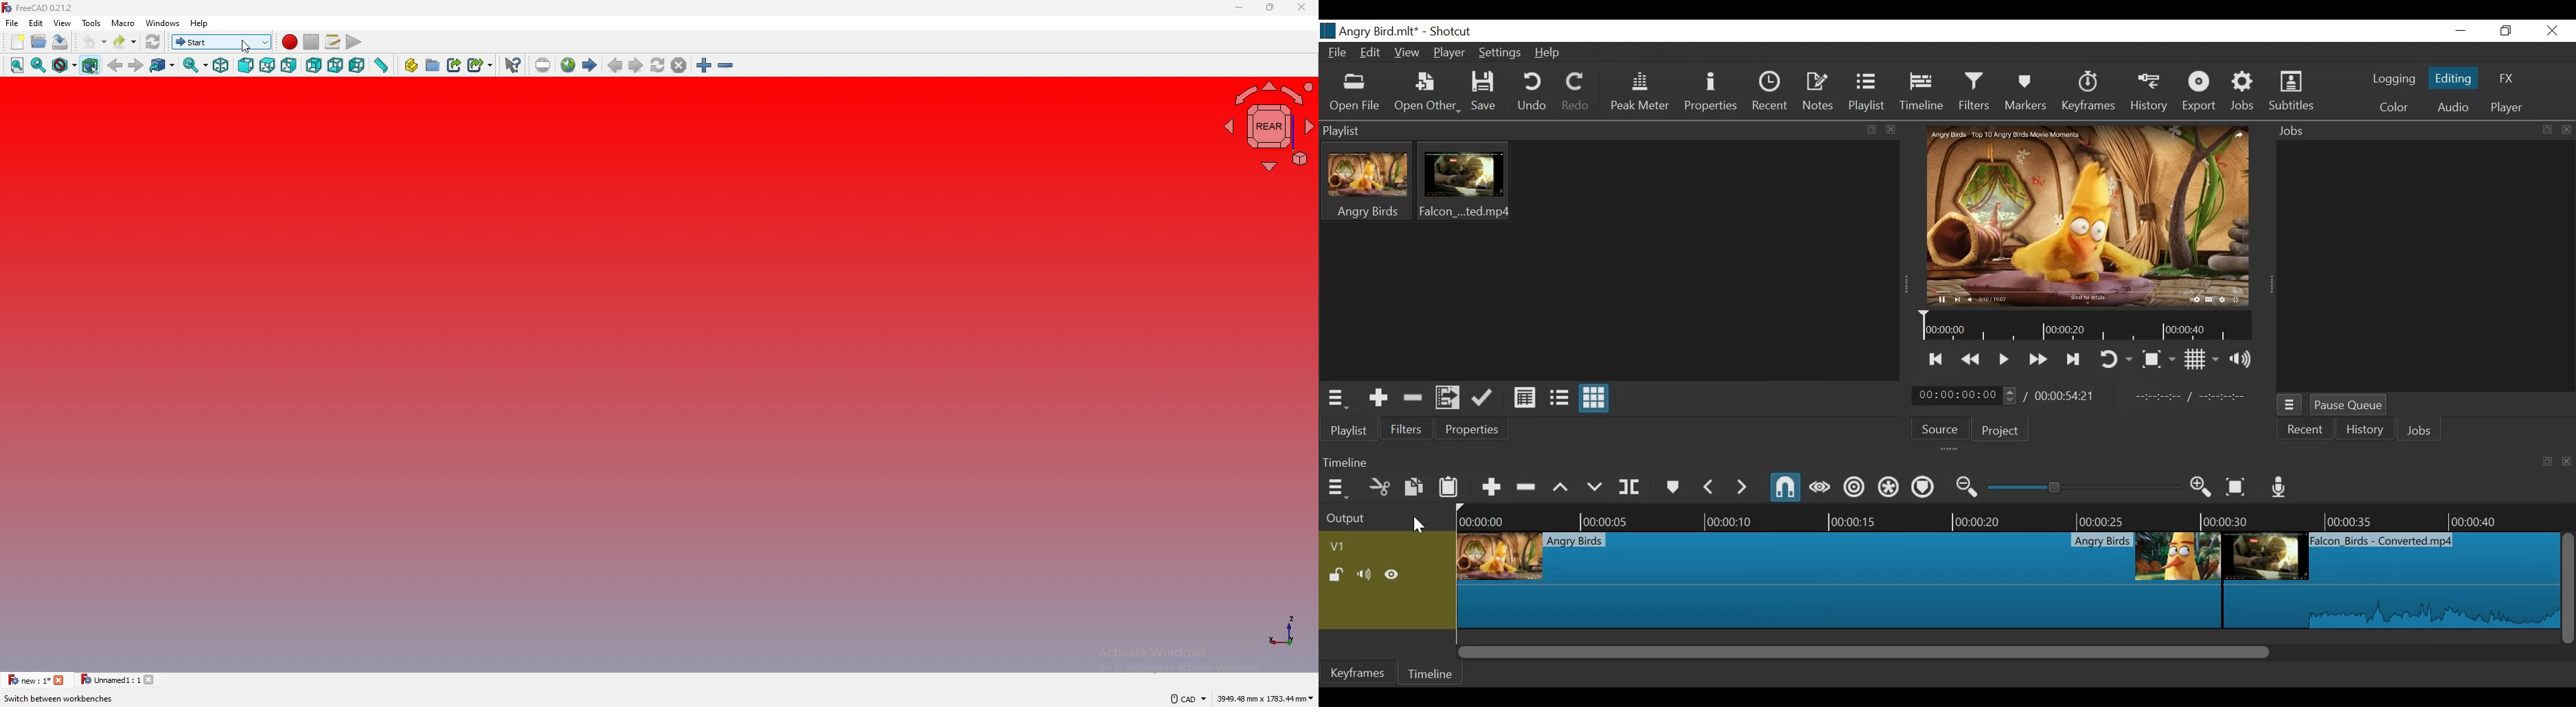 This screenshot has width=2576, height=728. I want to click on Project, so click(1999, 432).